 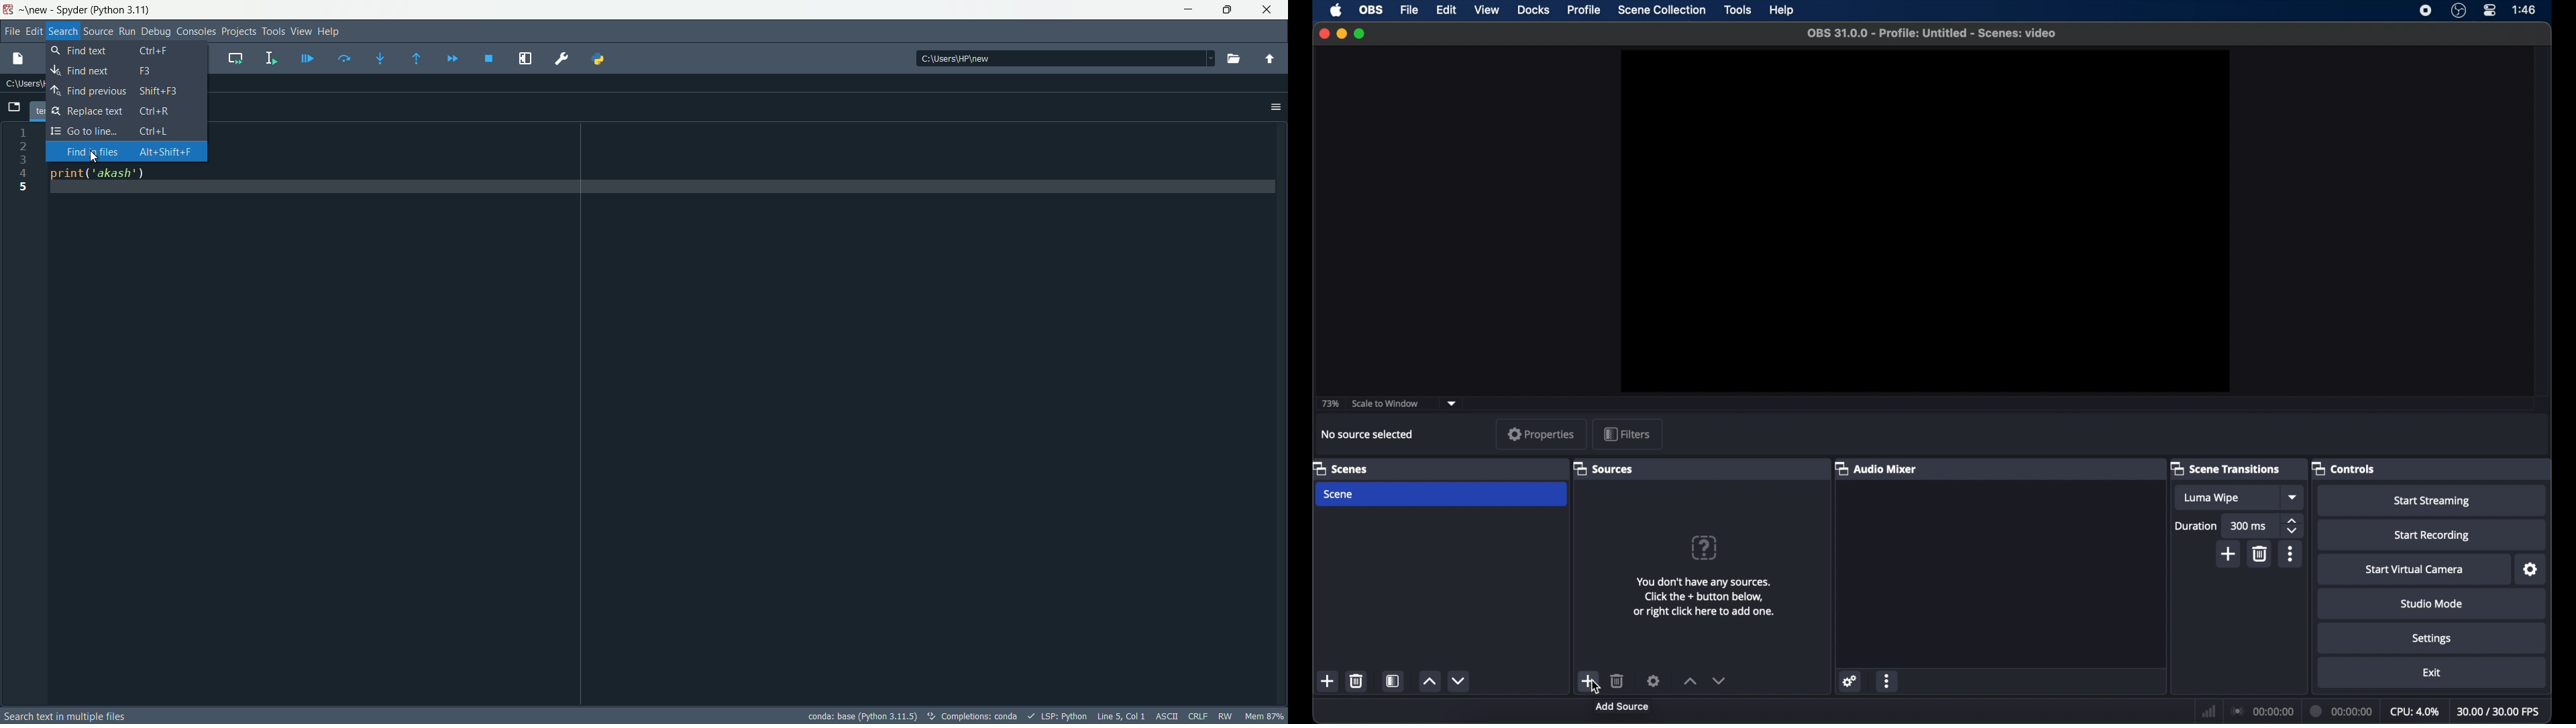 What do you see at coordinates (13, 106) in the screenshot?
I see `browse tabs` at bounding box center [13, 106].